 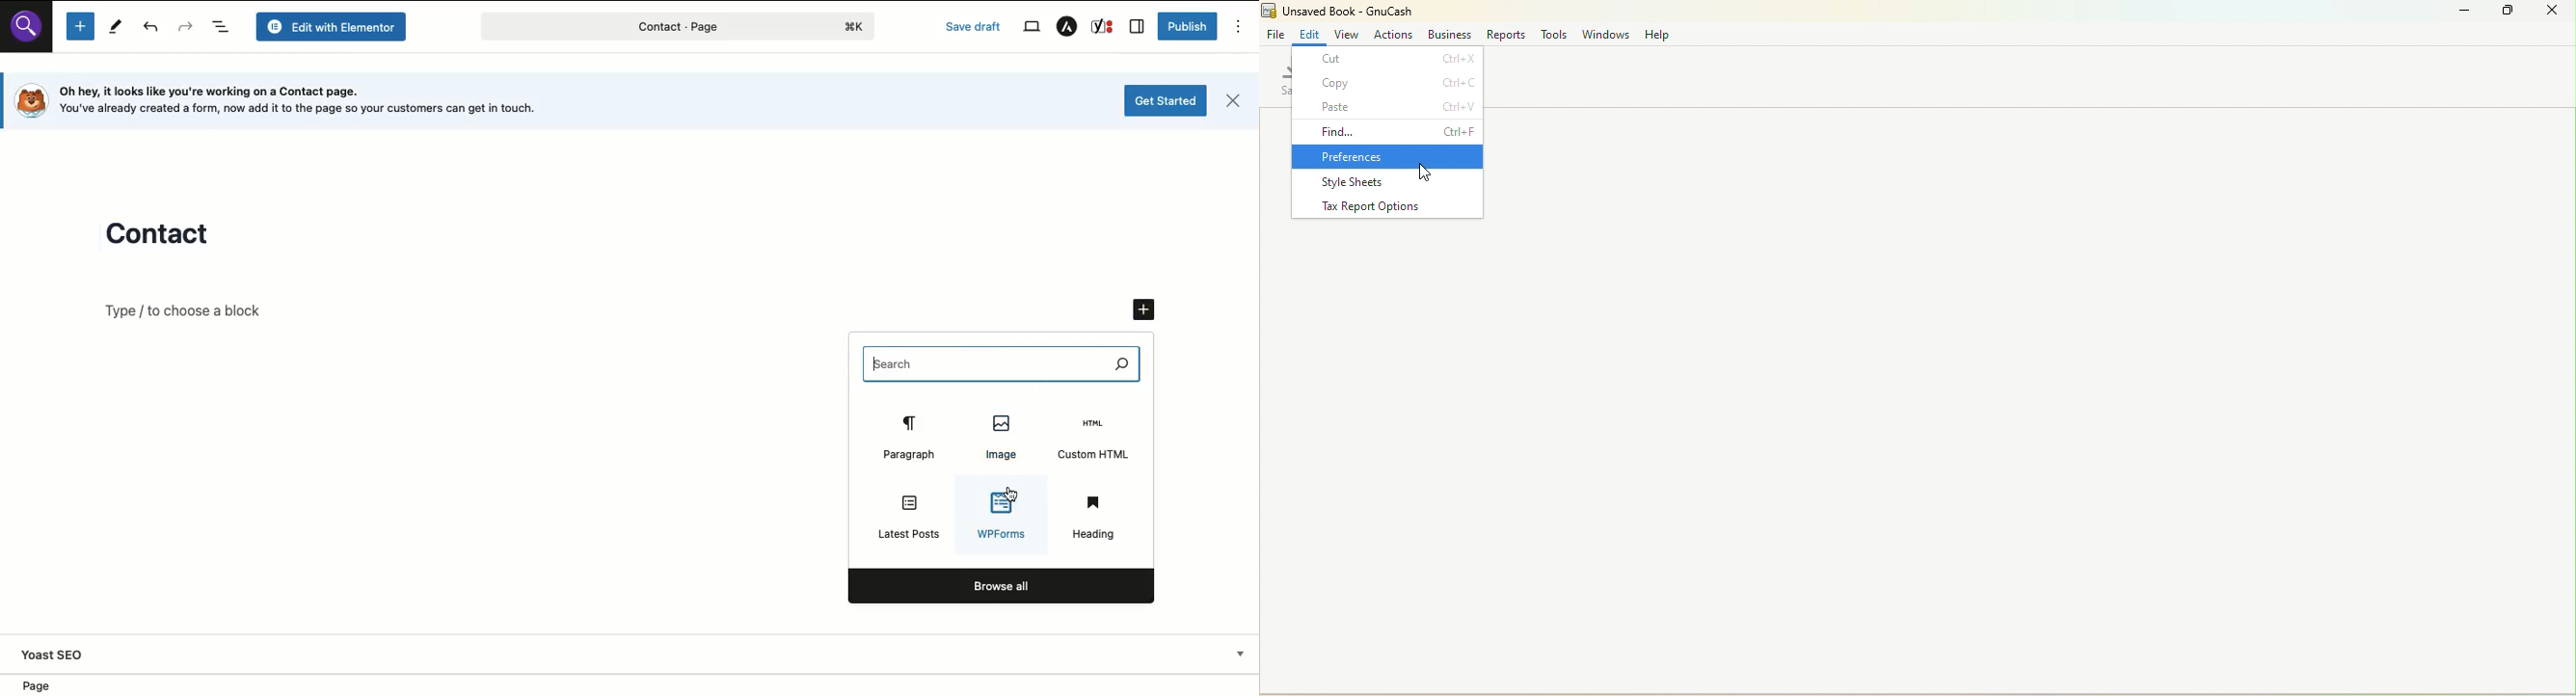 What do you see at coordinates (235, 233) in the screenshot?
I see `Contact` at bounding box center [235, 233].